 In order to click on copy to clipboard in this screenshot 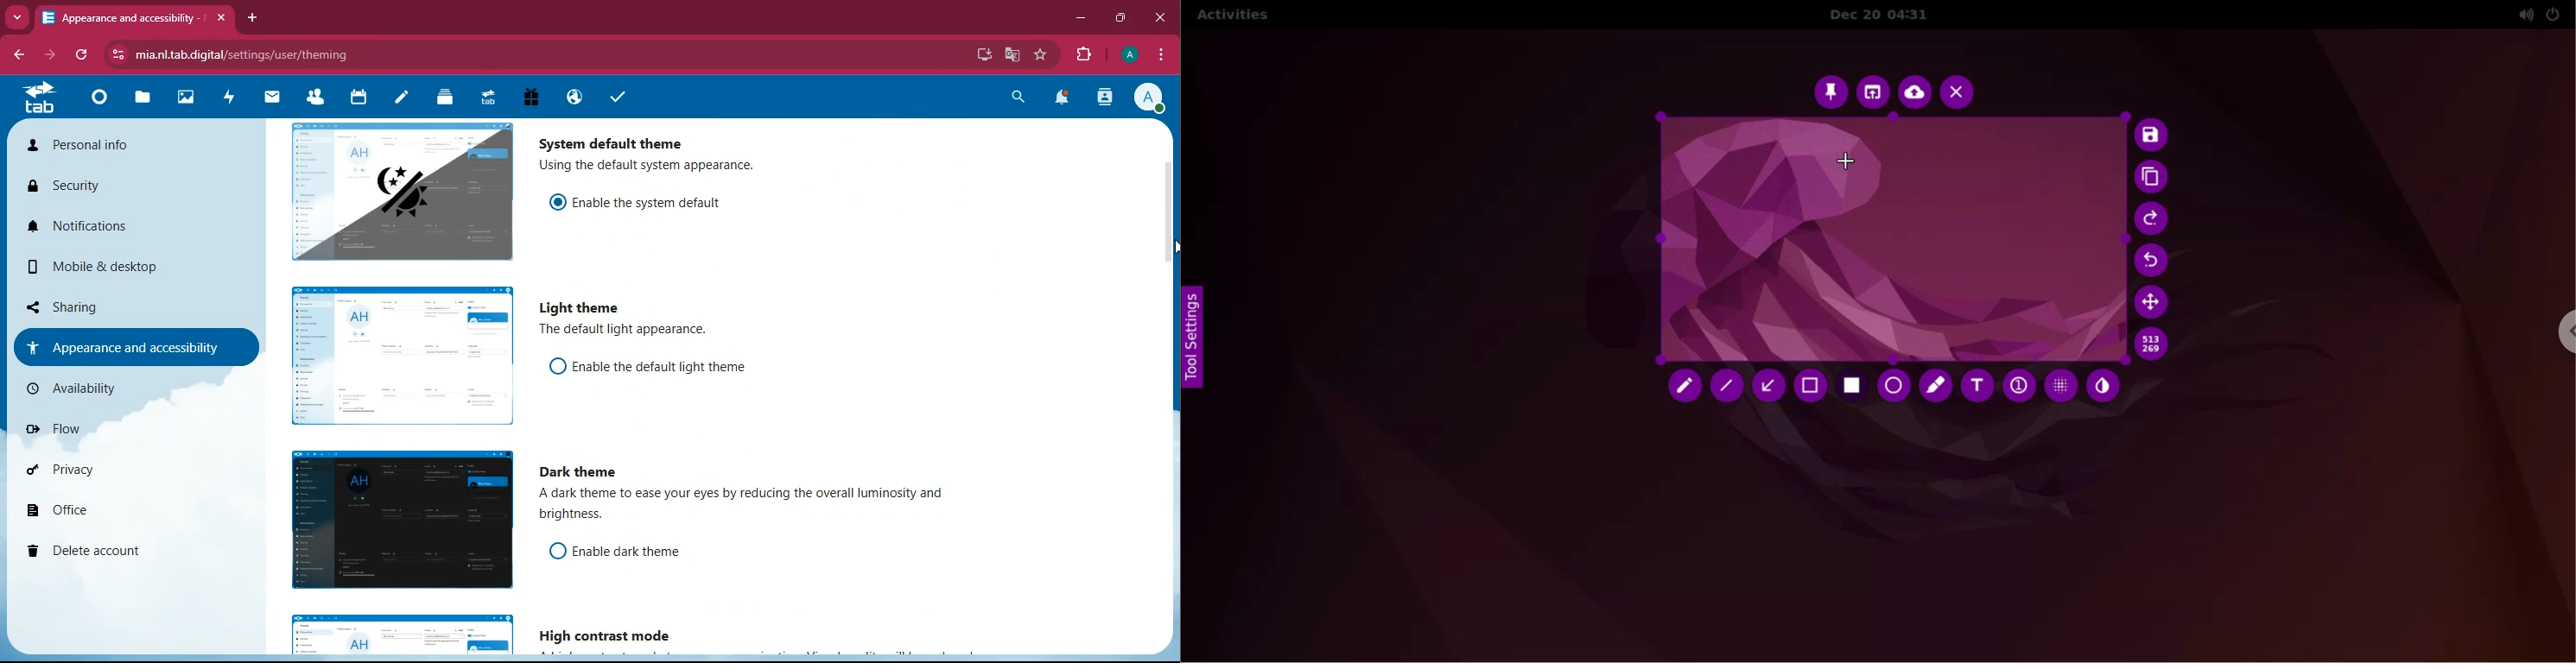, I will do `click(2155, 178)`.